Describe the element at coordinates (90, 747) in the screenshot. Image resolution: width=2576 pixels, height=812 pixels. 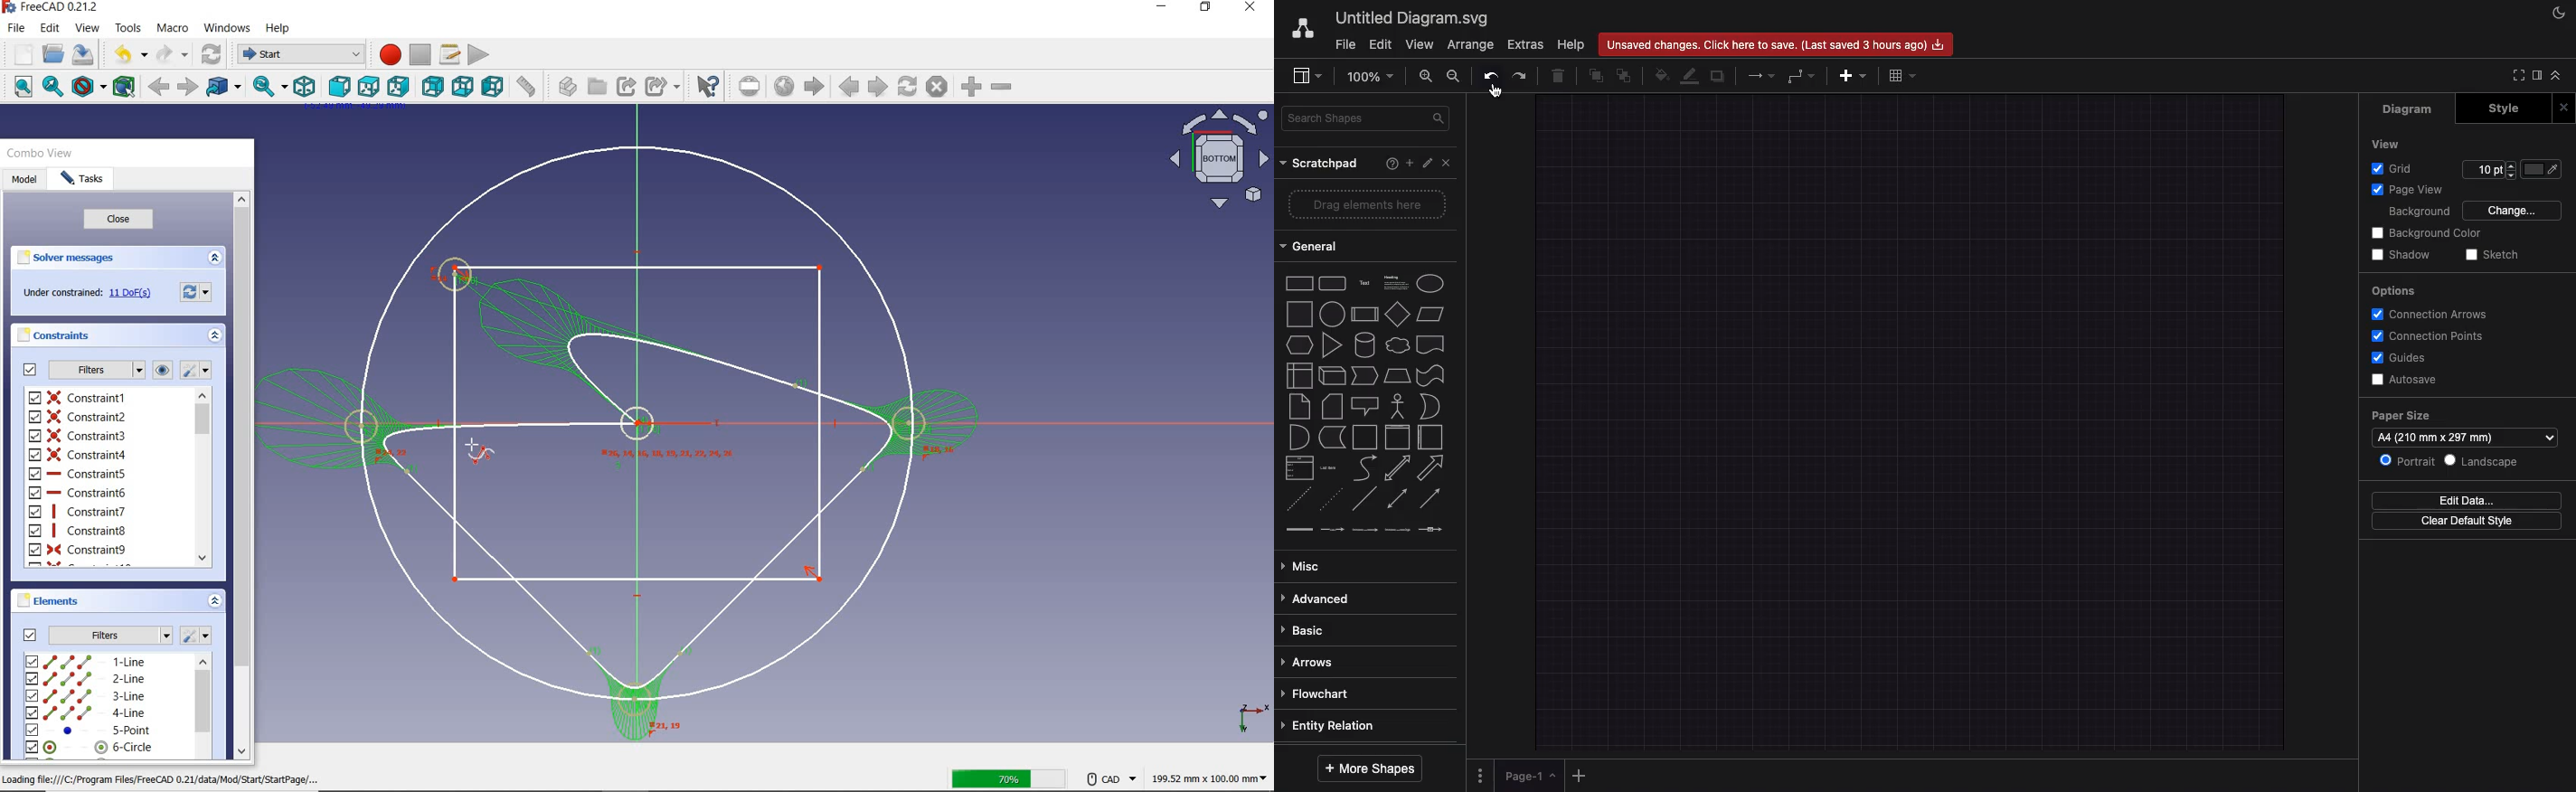
I see `6-circle` at that location.